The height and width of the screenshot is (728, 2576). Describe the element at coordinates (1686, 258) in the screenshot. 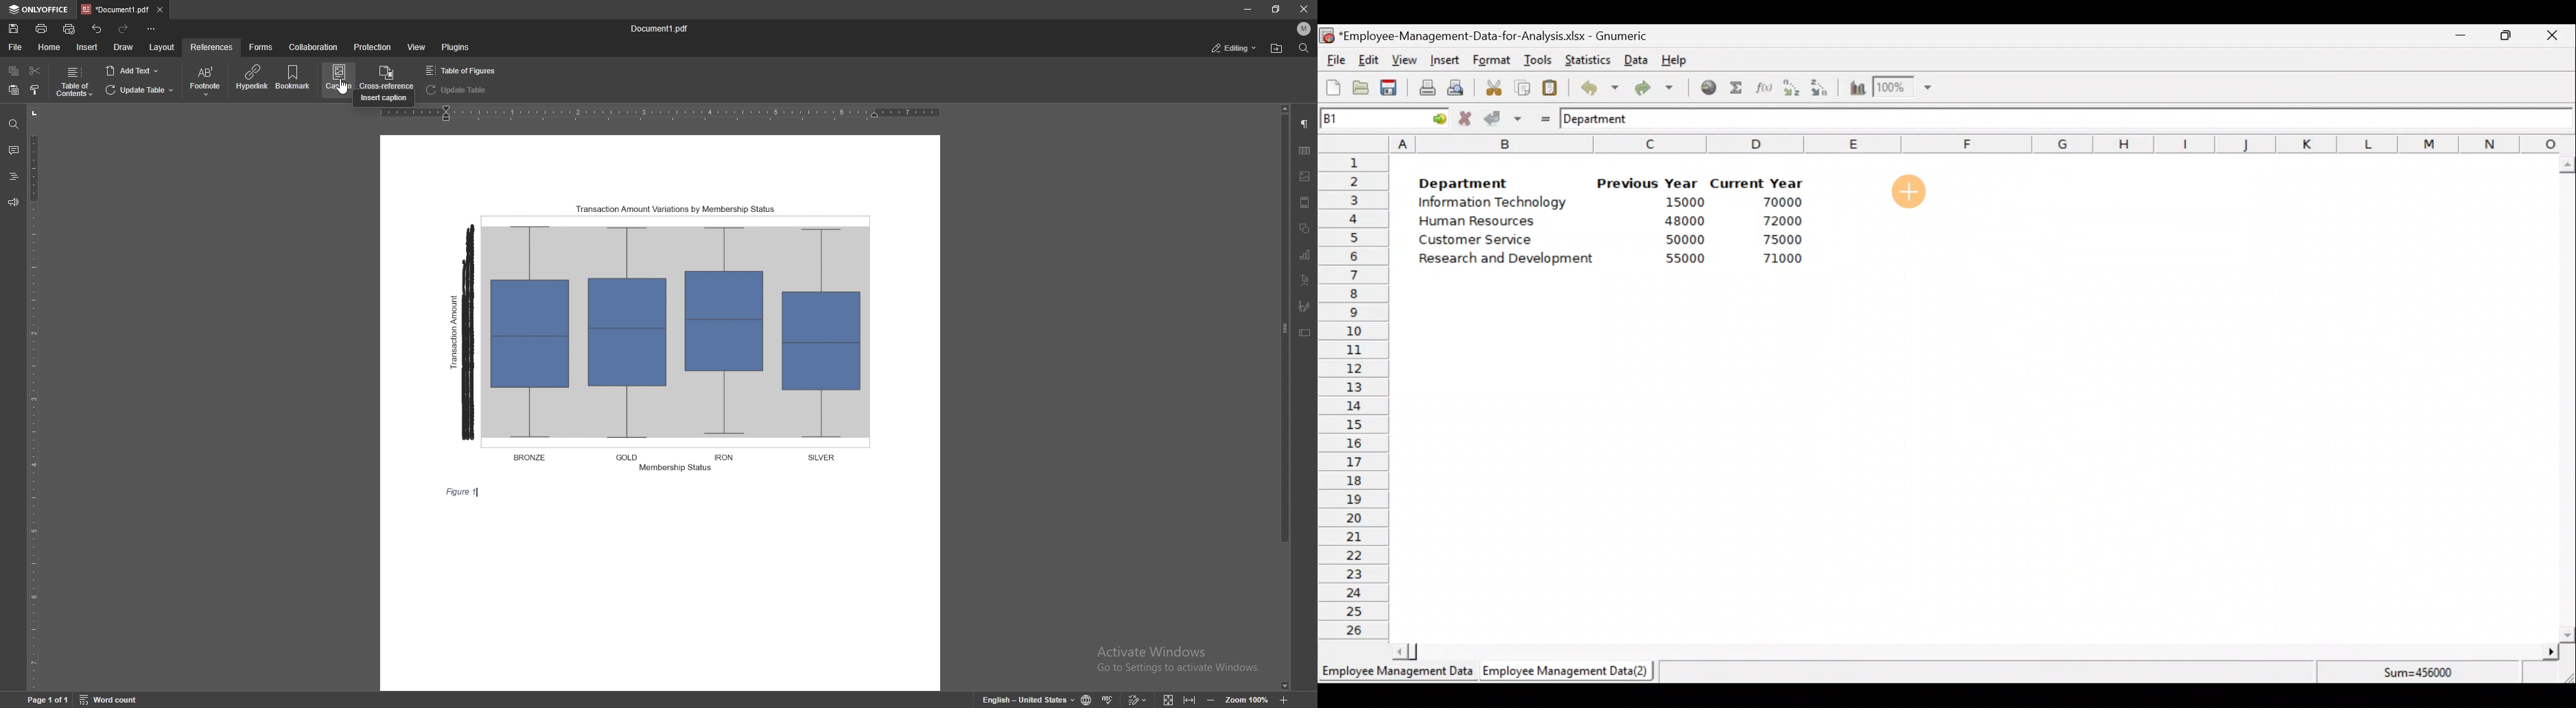

I see `55000` at that location.